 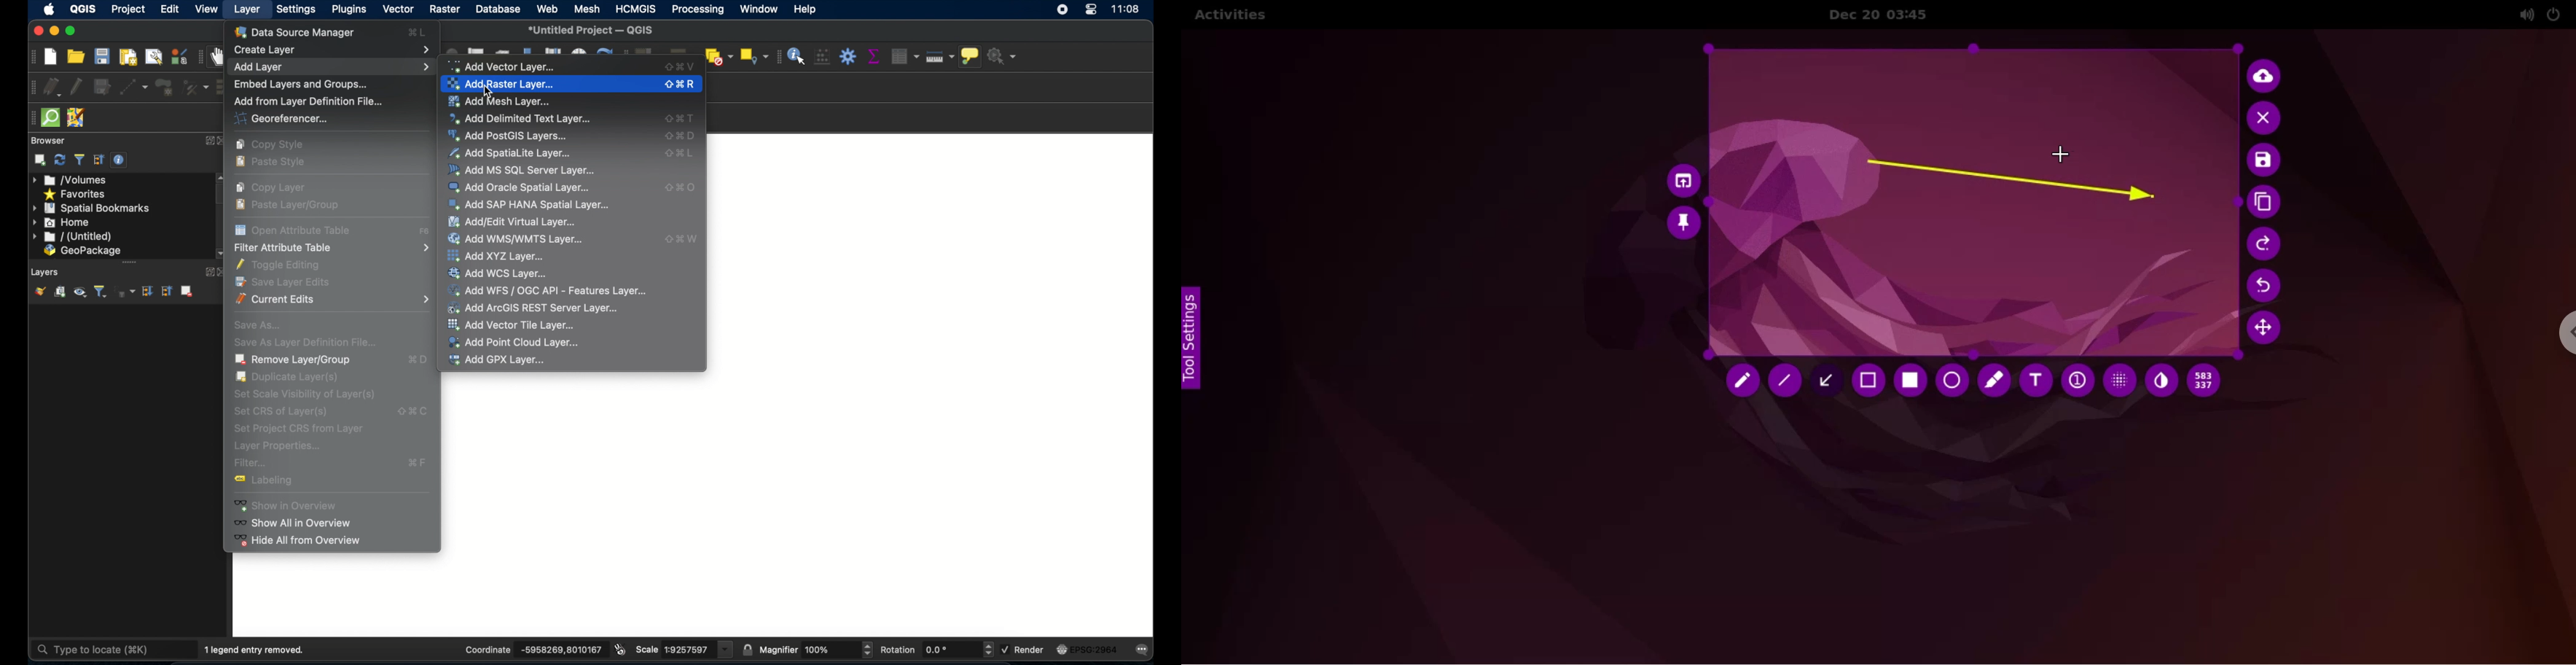 I want to click on , so click(x=821, y=650).